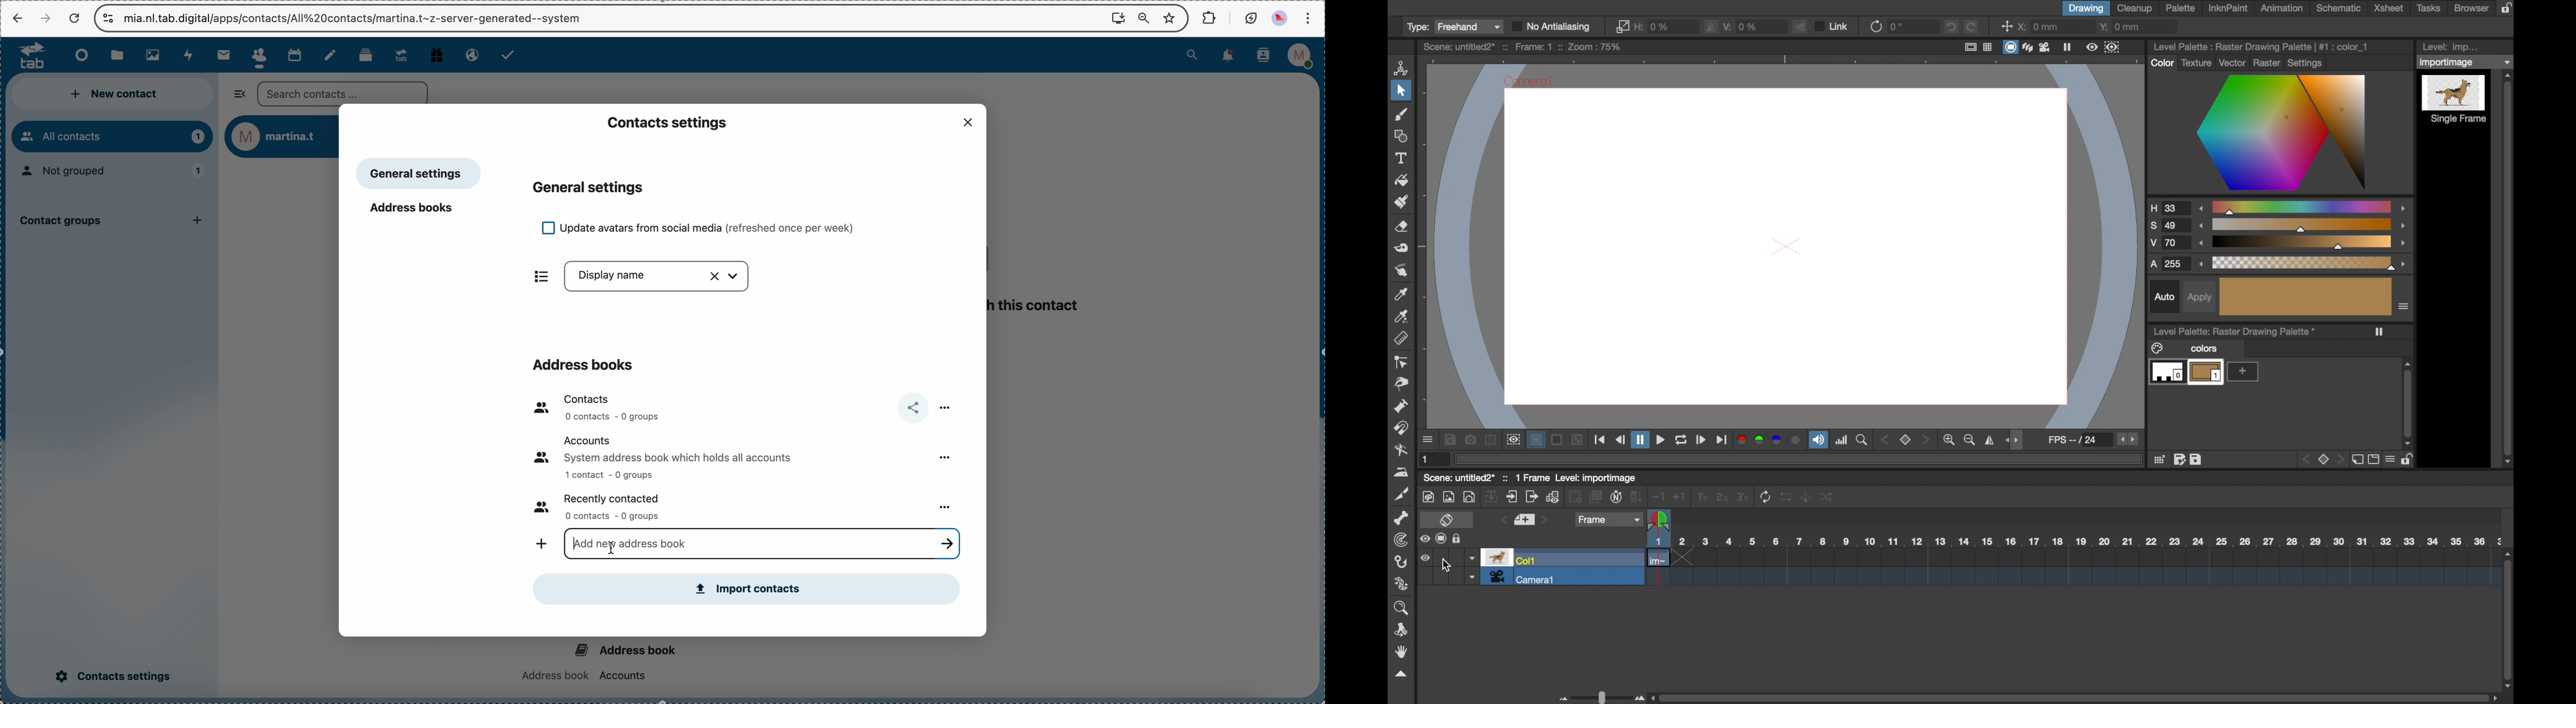 This screenshot has width=2576, height=728. I want to click on share, so click(911, 408).